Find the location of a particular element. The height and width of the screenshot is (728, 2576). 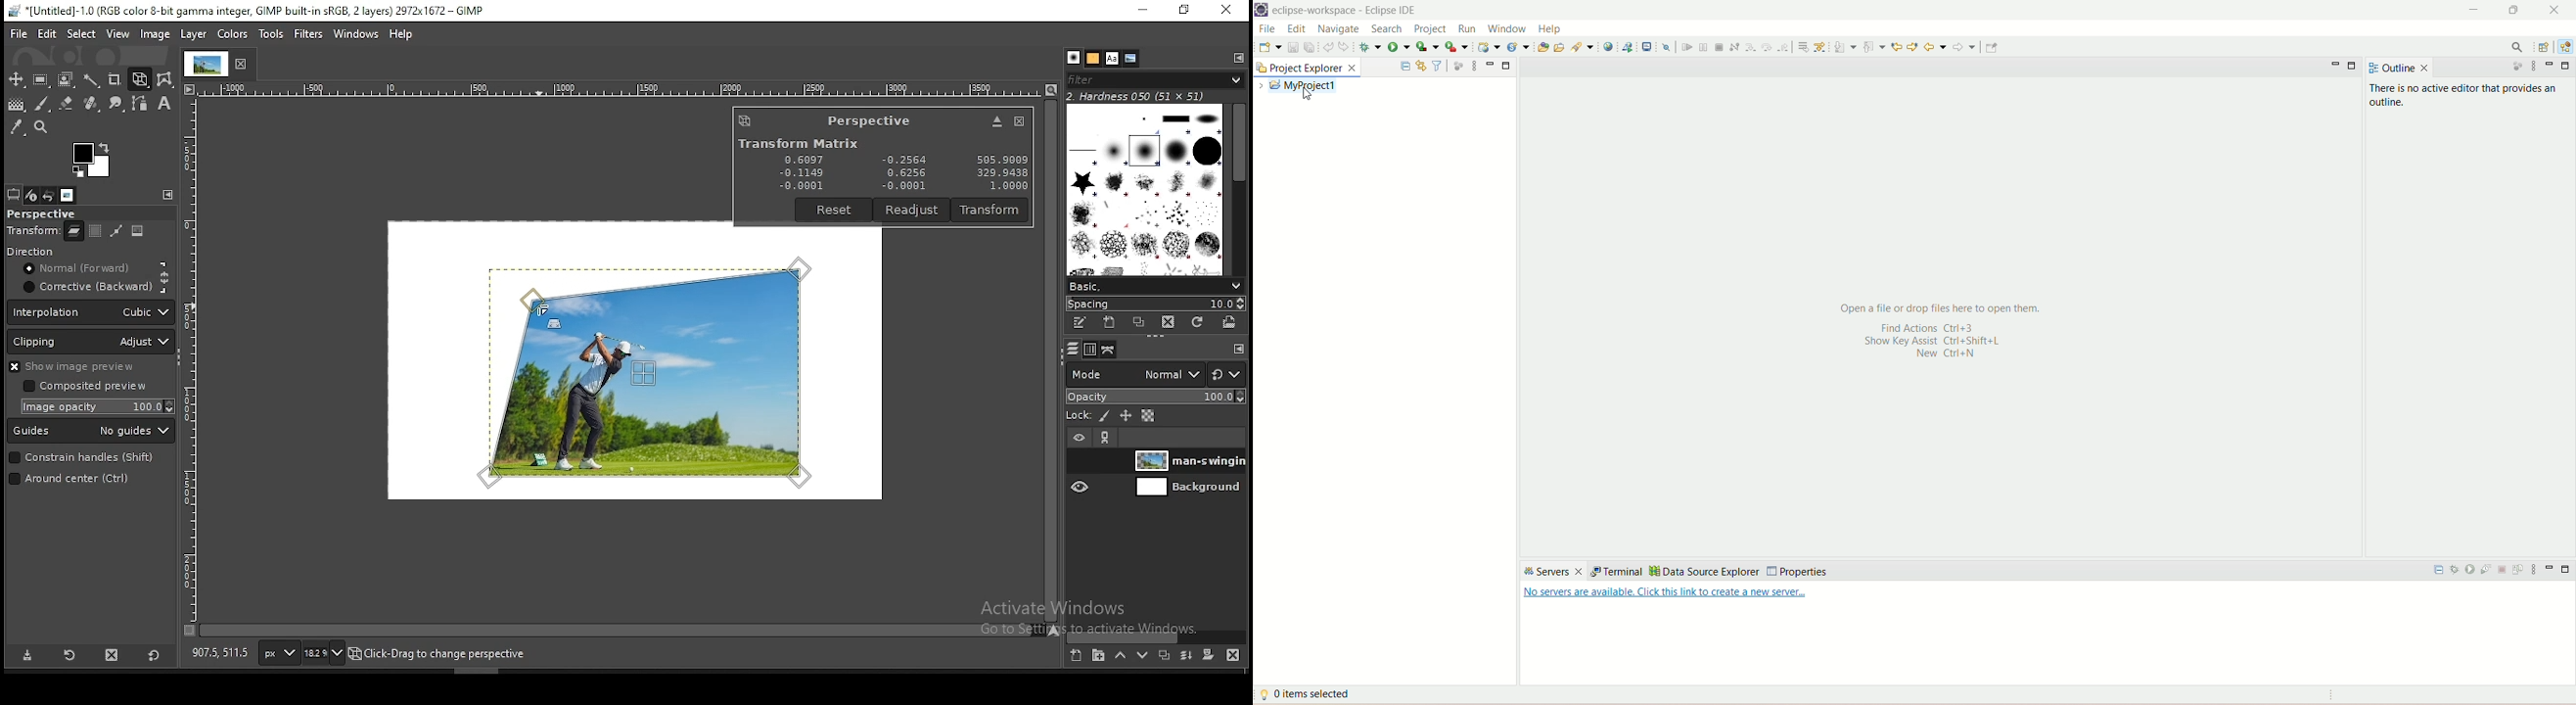

cursor is located at coordinates (1311, 96).